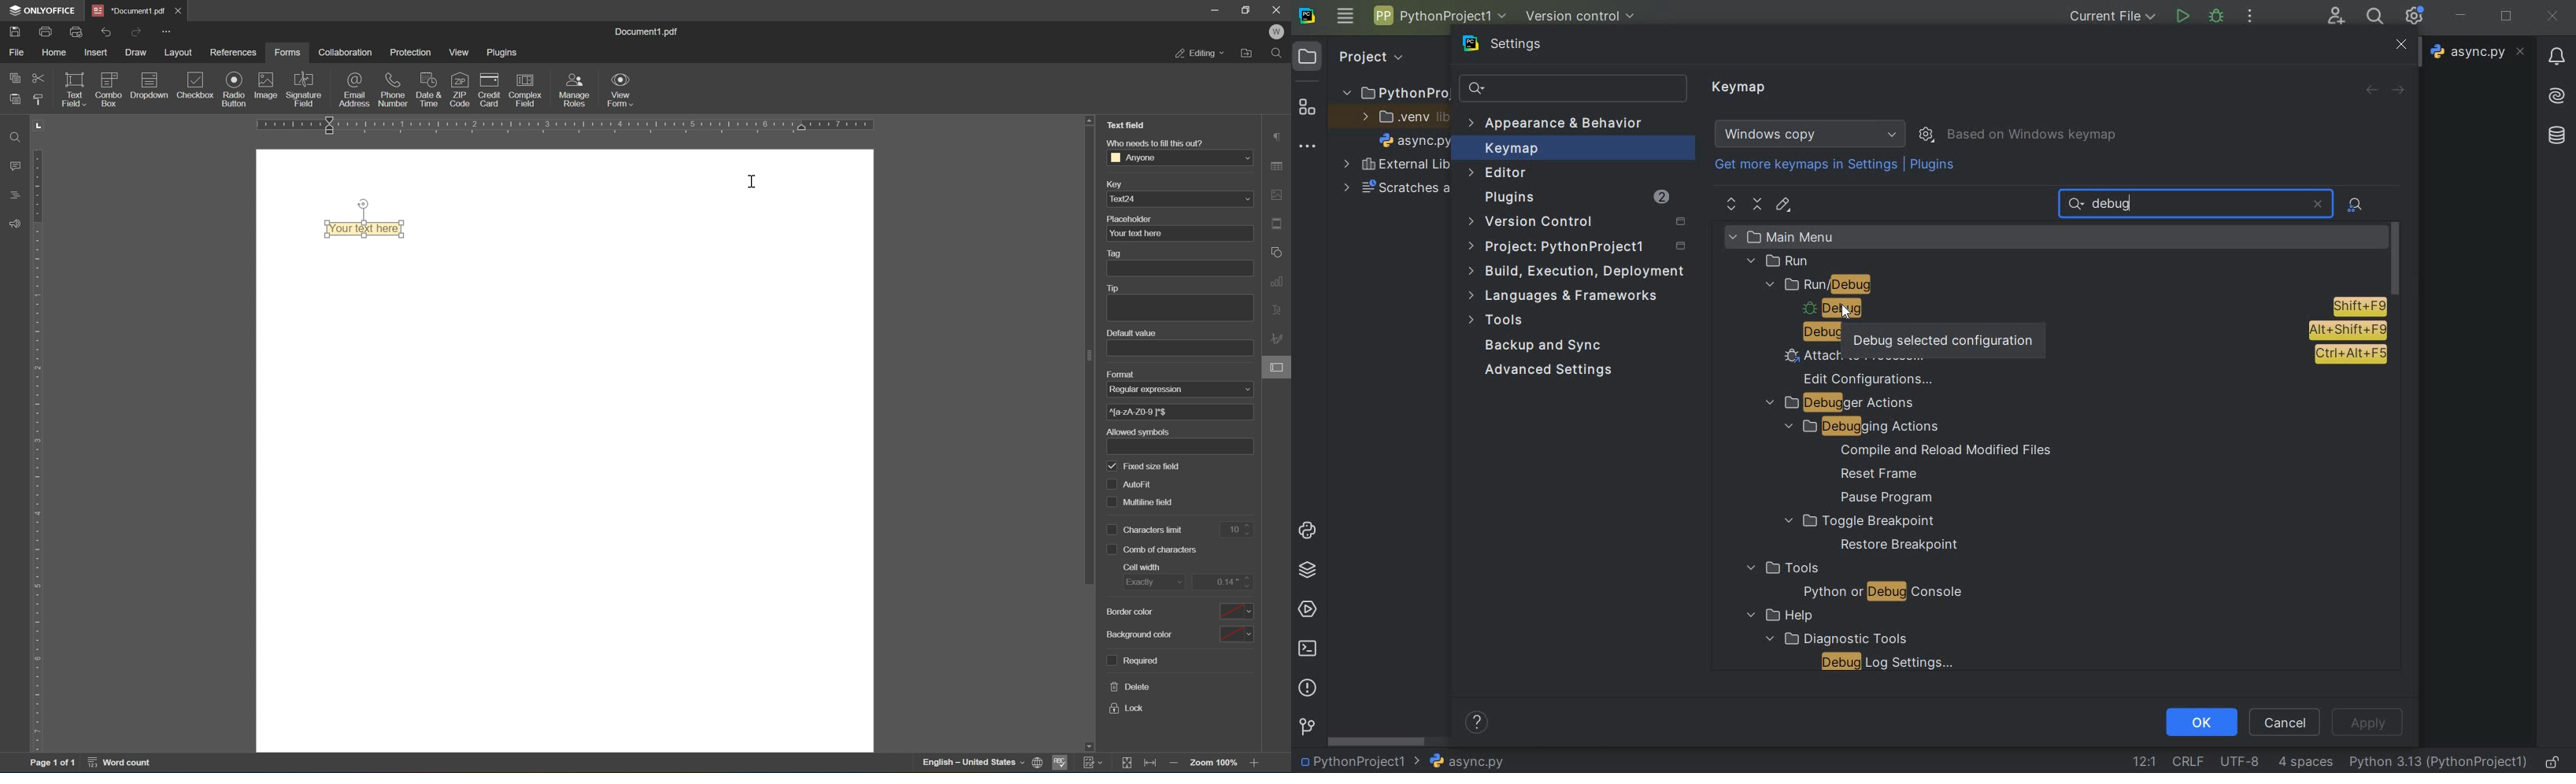 The width and height of the screenshot is (2576, 784). What do you see at coordinates (2508, 18) in the screenshot?
I see `restore down` at bounding box center [2508, 18].